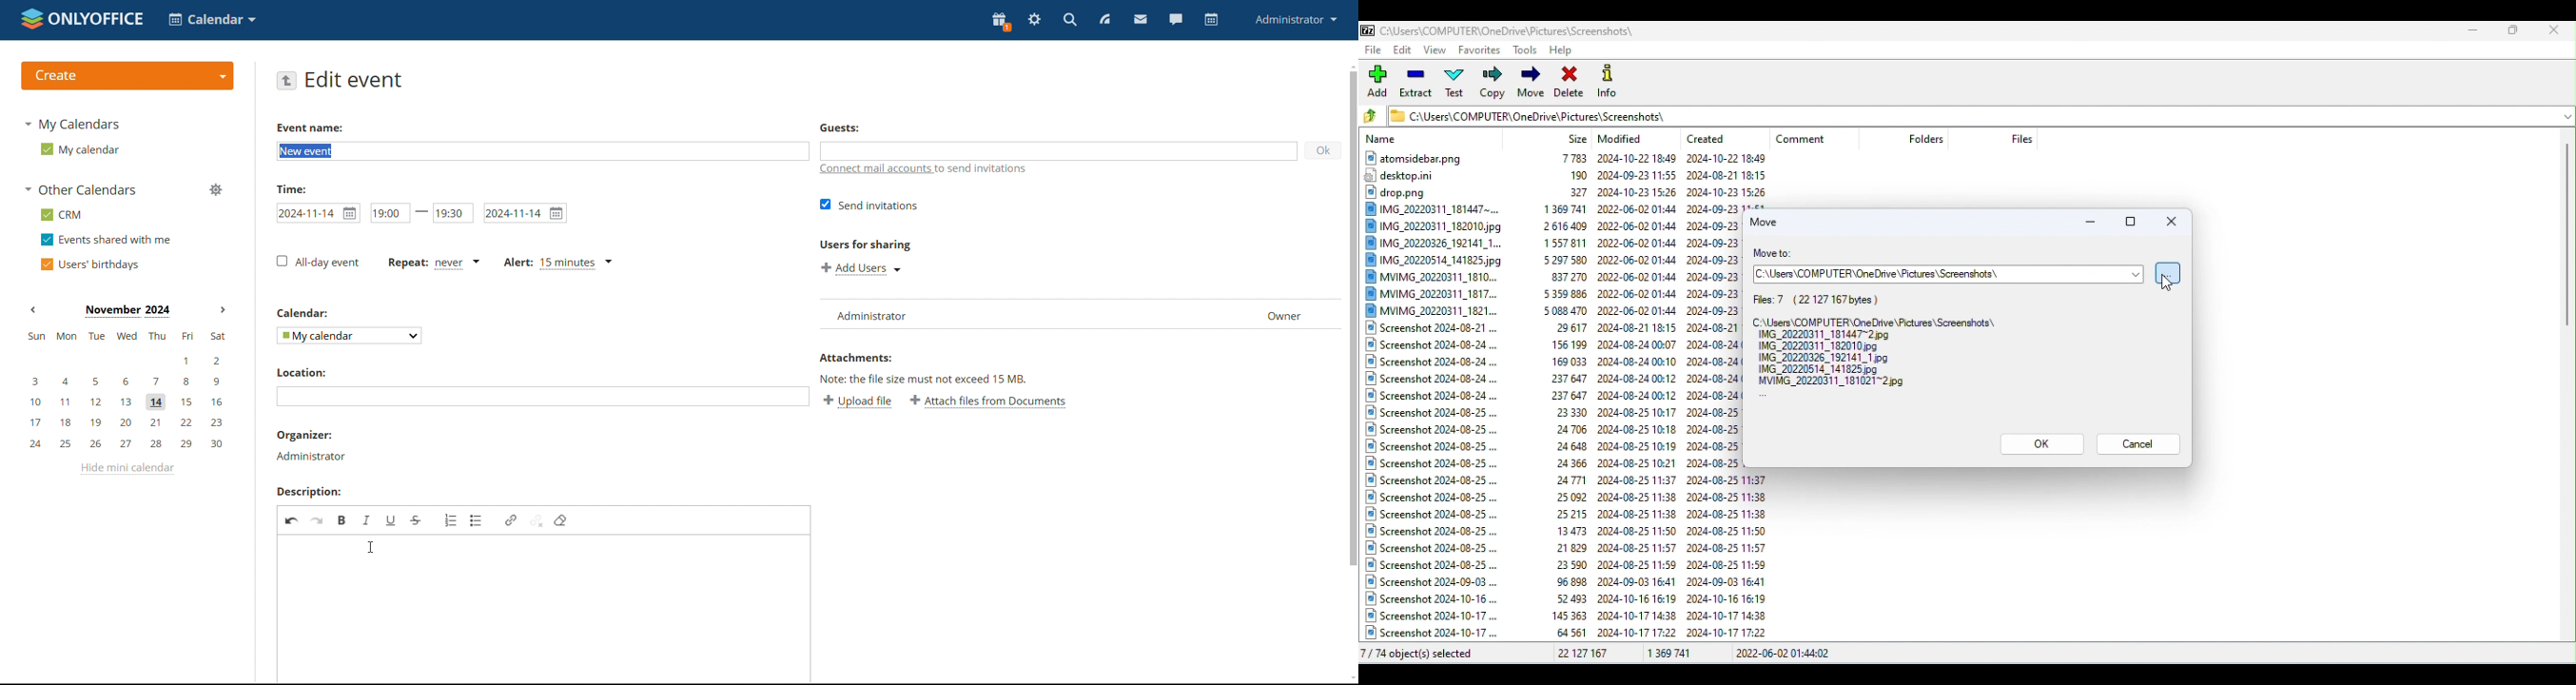 The image size is (2576, 700). I want to click on time, so click(296, 188).